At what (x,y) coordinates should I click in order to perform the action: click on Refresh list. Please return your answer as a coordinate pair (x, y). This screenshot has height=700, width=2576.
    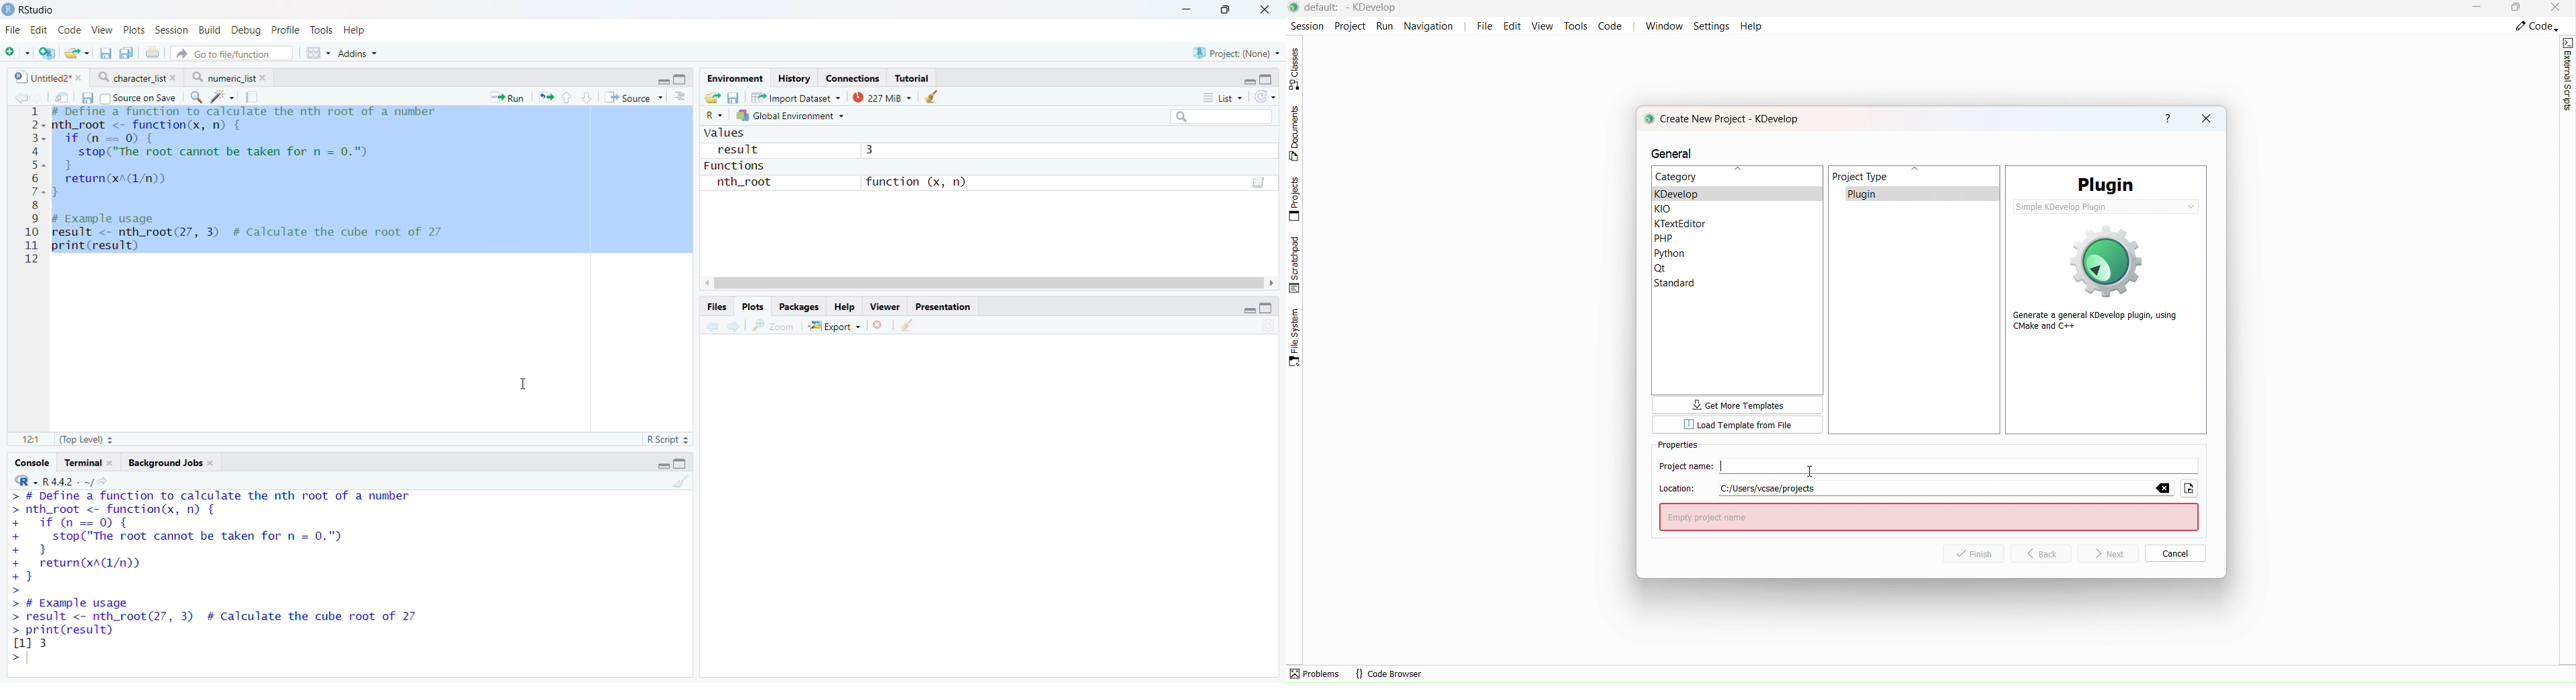
    Looking at the image, I should click on (1265, 96).